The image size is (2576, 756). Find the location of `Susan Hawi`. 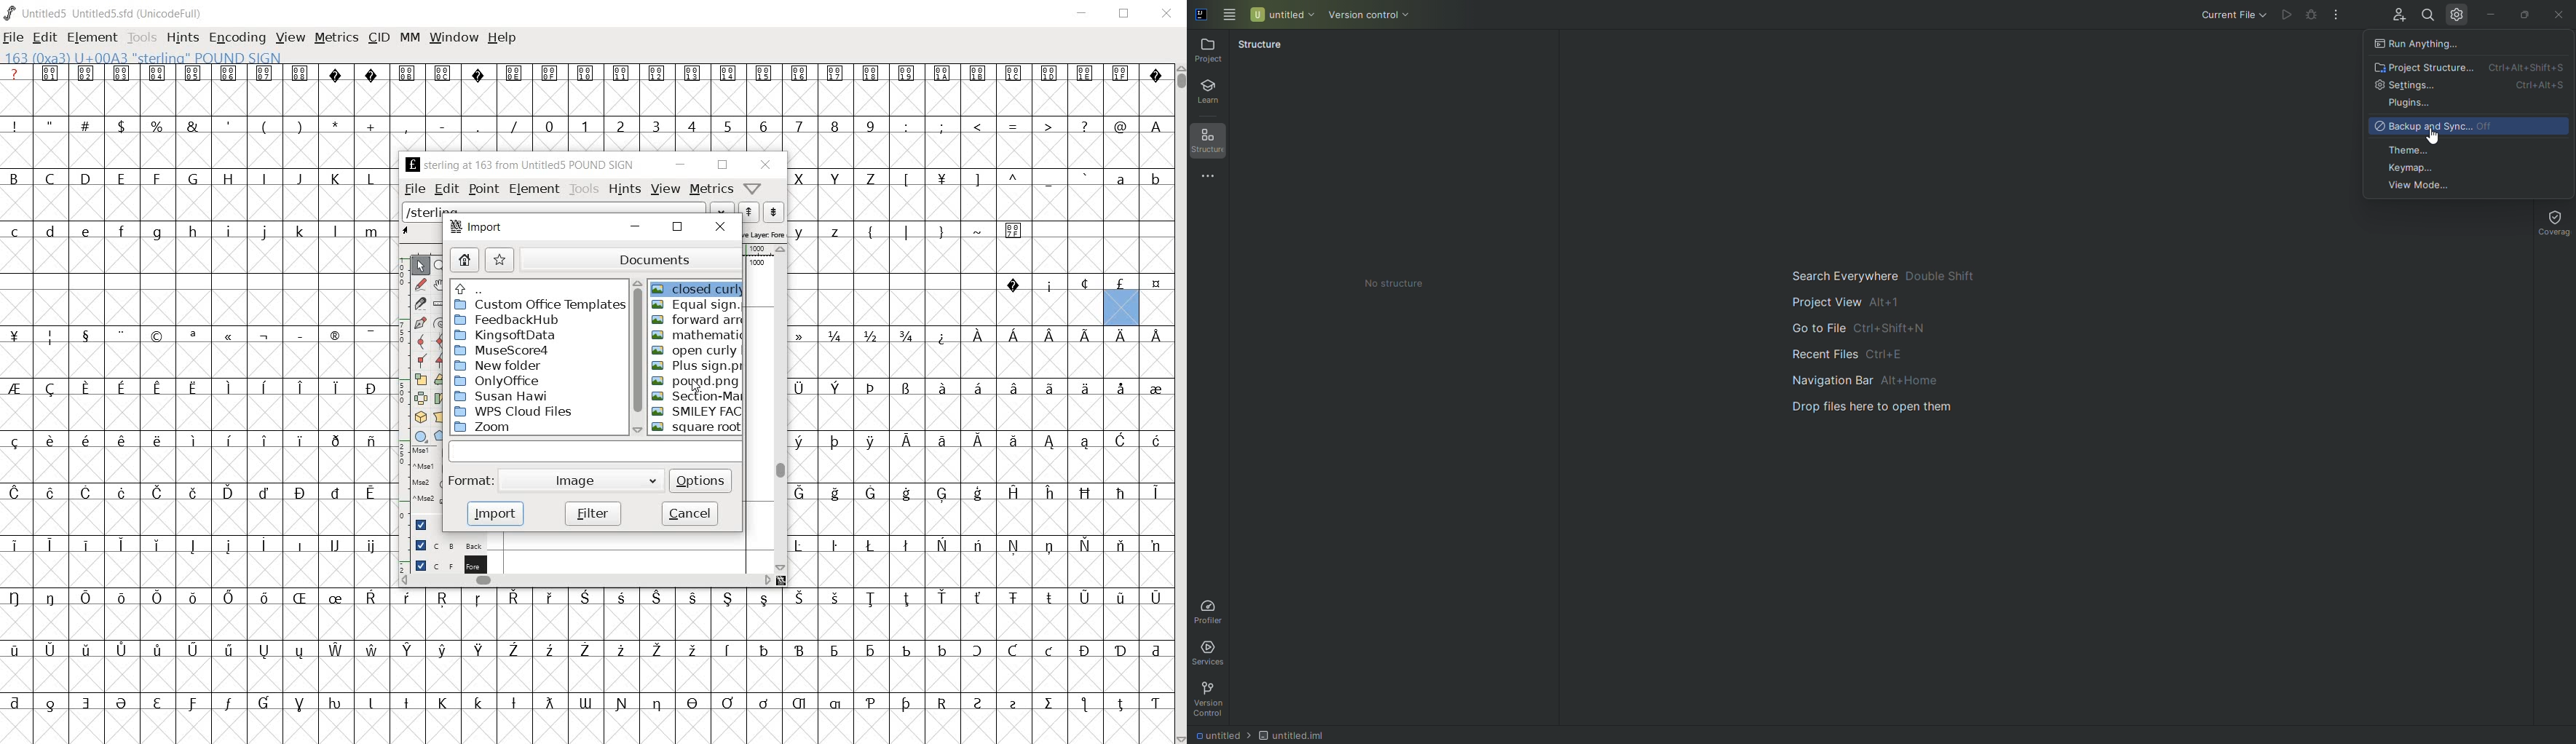

Susan Hawi is located at coordinates (504, 395).